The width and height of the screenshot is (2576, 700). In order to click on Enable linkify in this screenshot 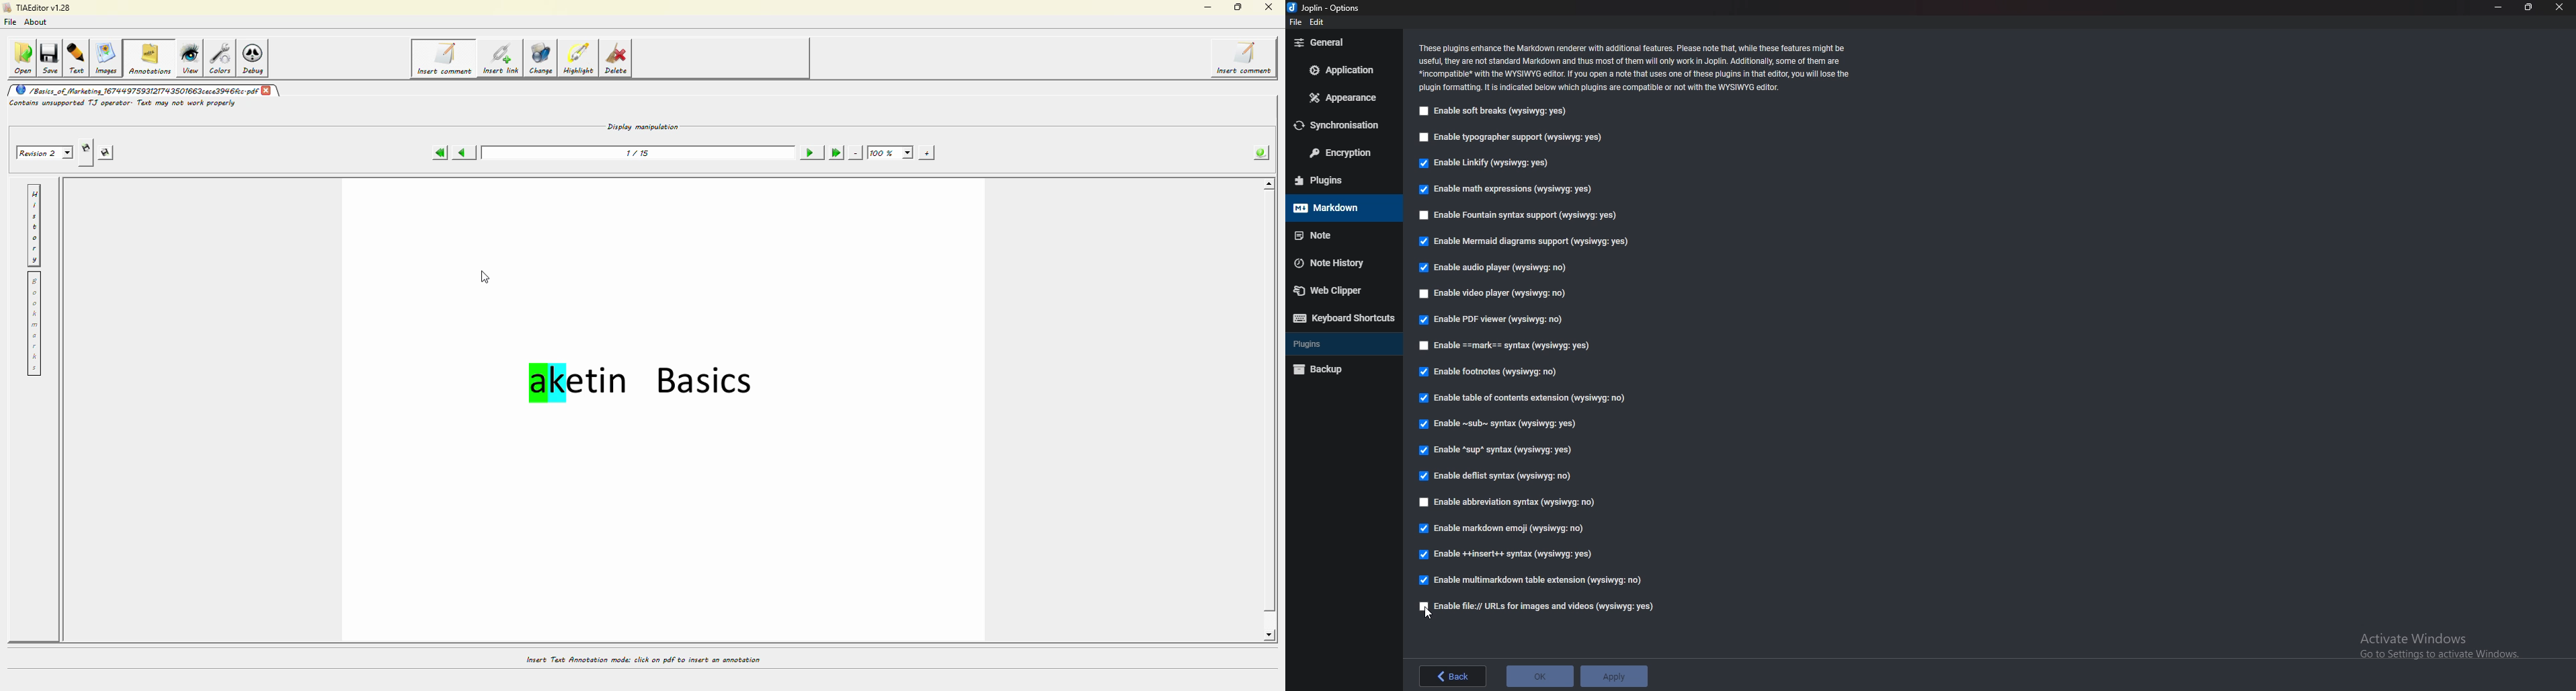, I will do `click(1488, 162)`.